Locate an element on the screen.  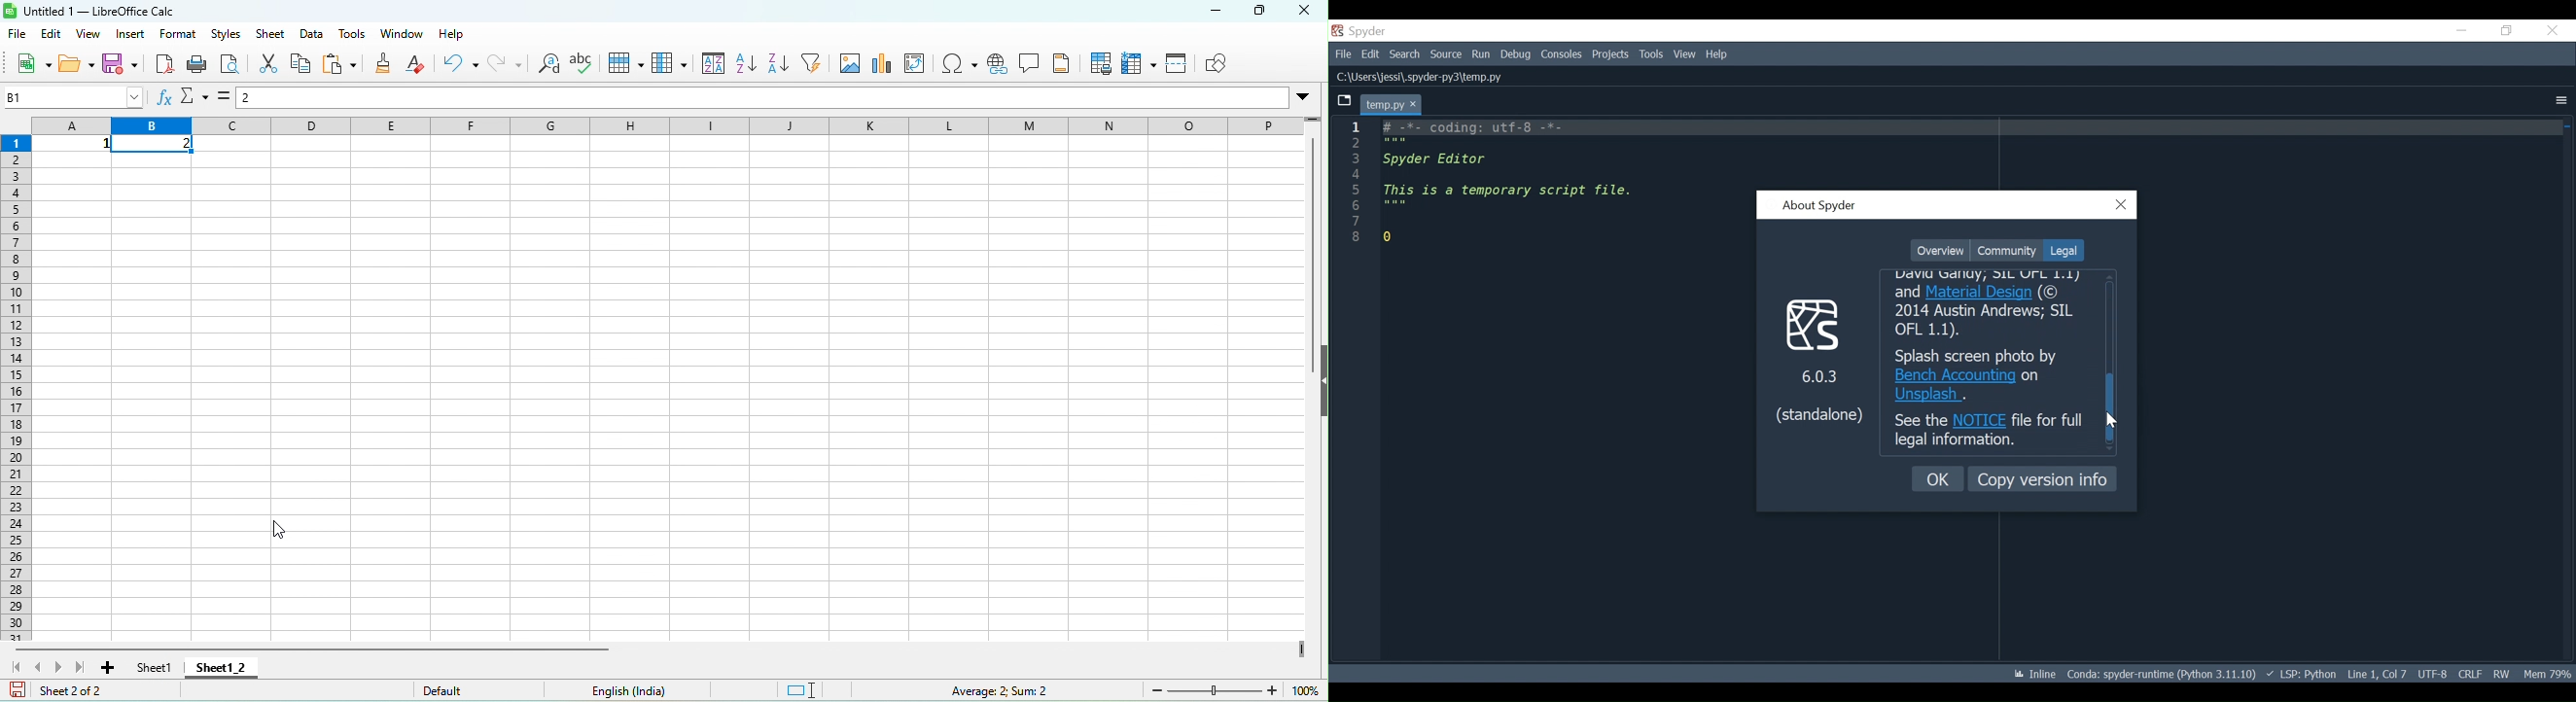
cut is located at coordinates (272, 64).